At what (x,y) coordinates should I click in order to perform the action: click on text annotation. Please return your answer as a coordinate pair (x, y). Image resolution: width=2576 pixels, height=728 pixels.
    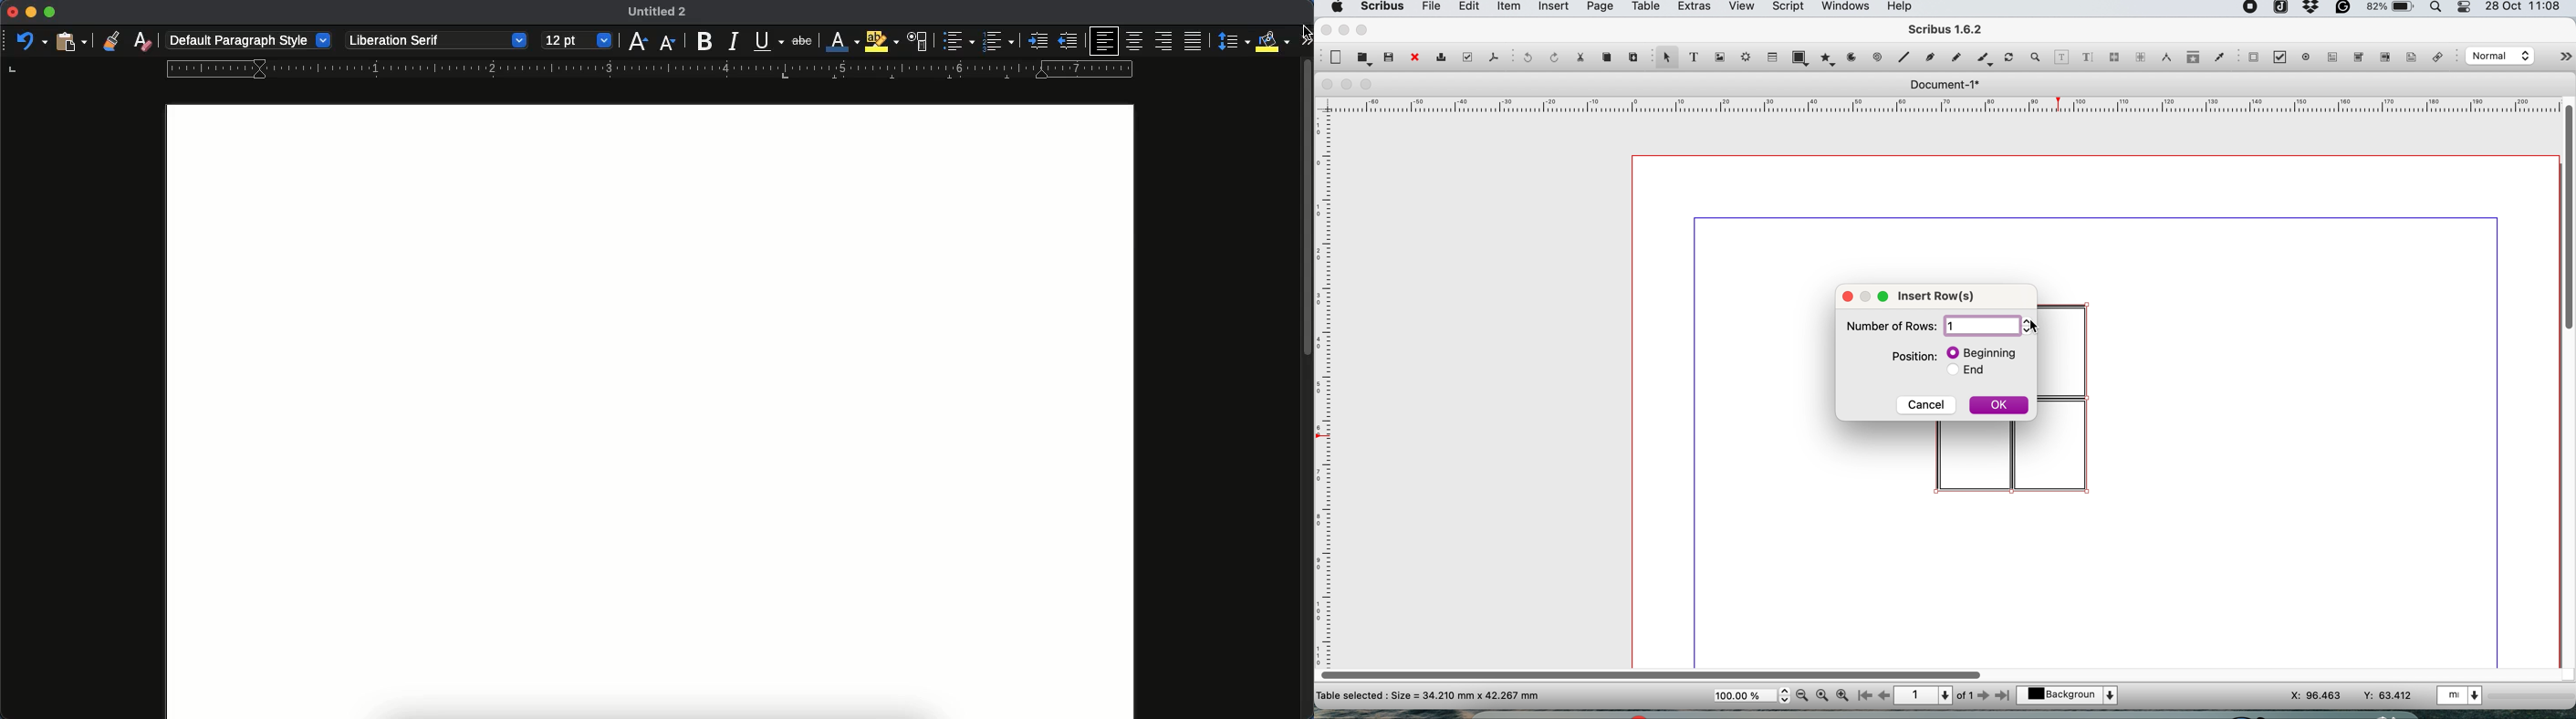
    Looking at the image, I should click on (2410, 57).